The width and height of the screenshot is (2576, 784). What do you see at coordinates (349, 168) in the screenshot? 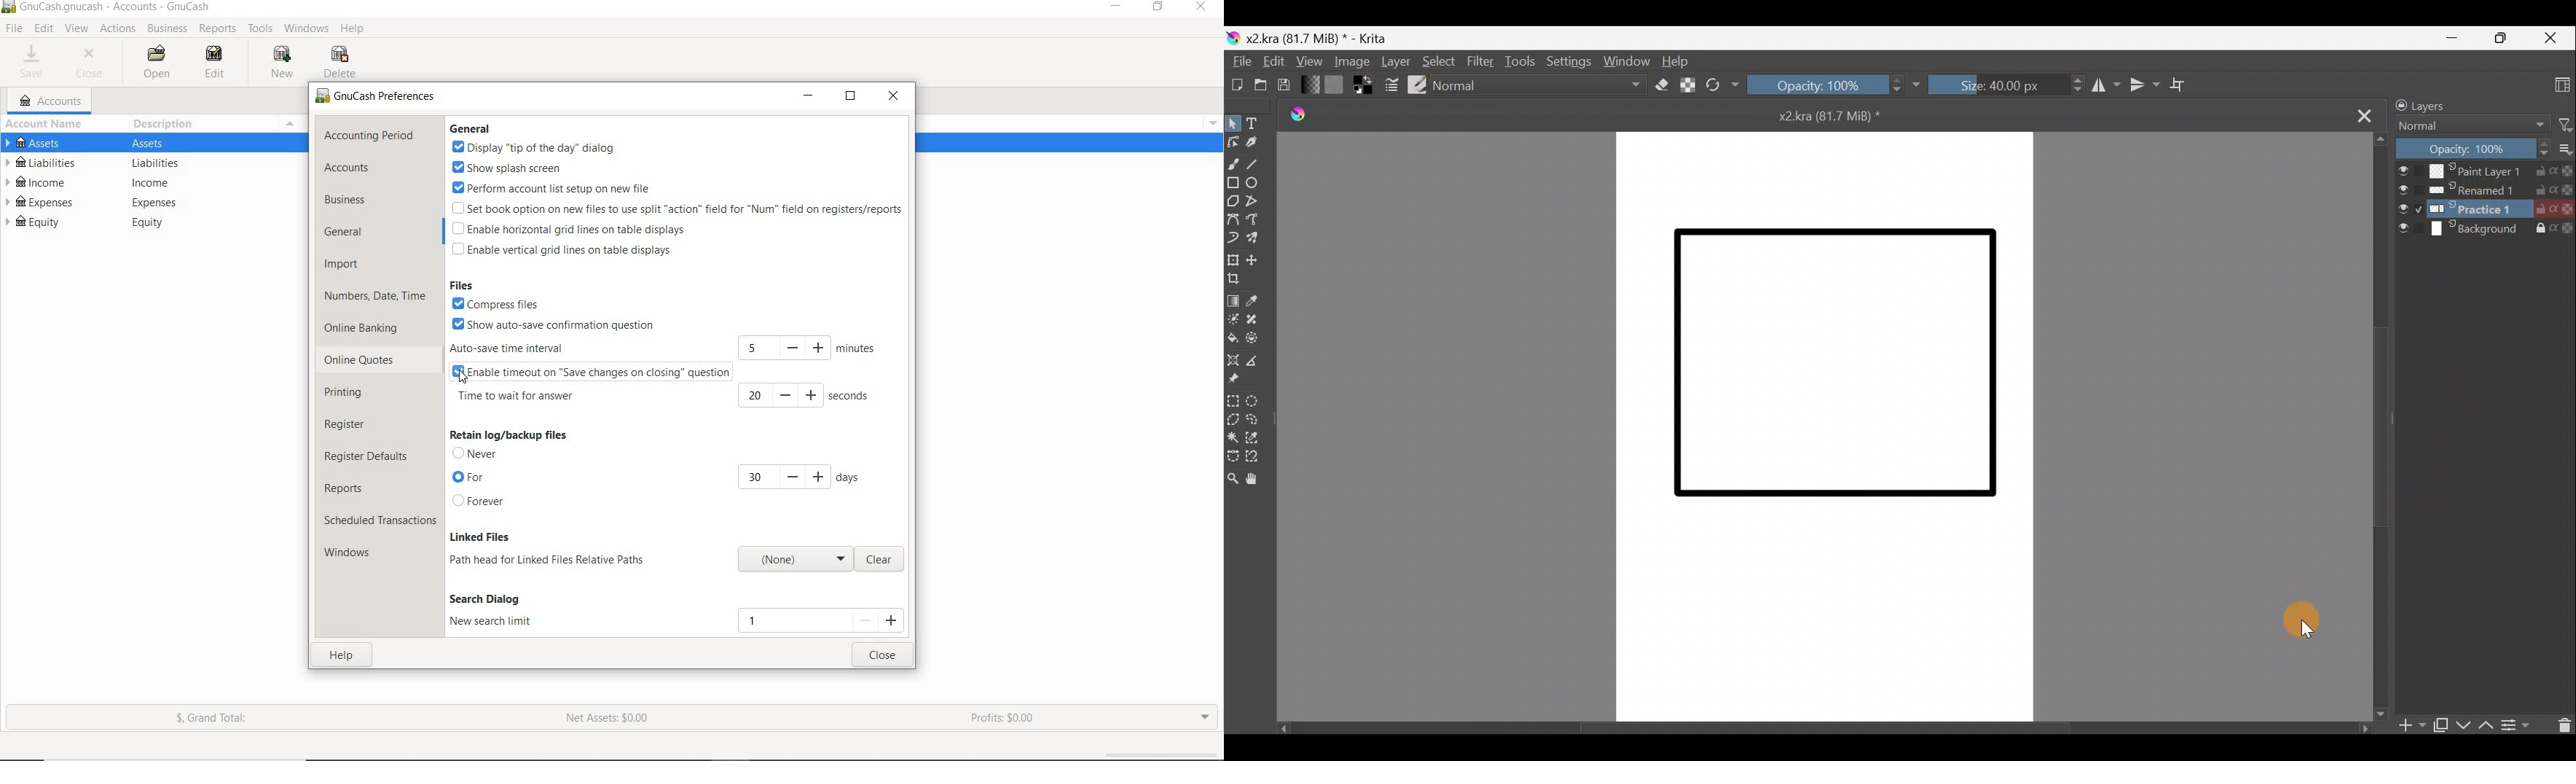
I see `ACCOUNTS` at bounding box center [349, 168].